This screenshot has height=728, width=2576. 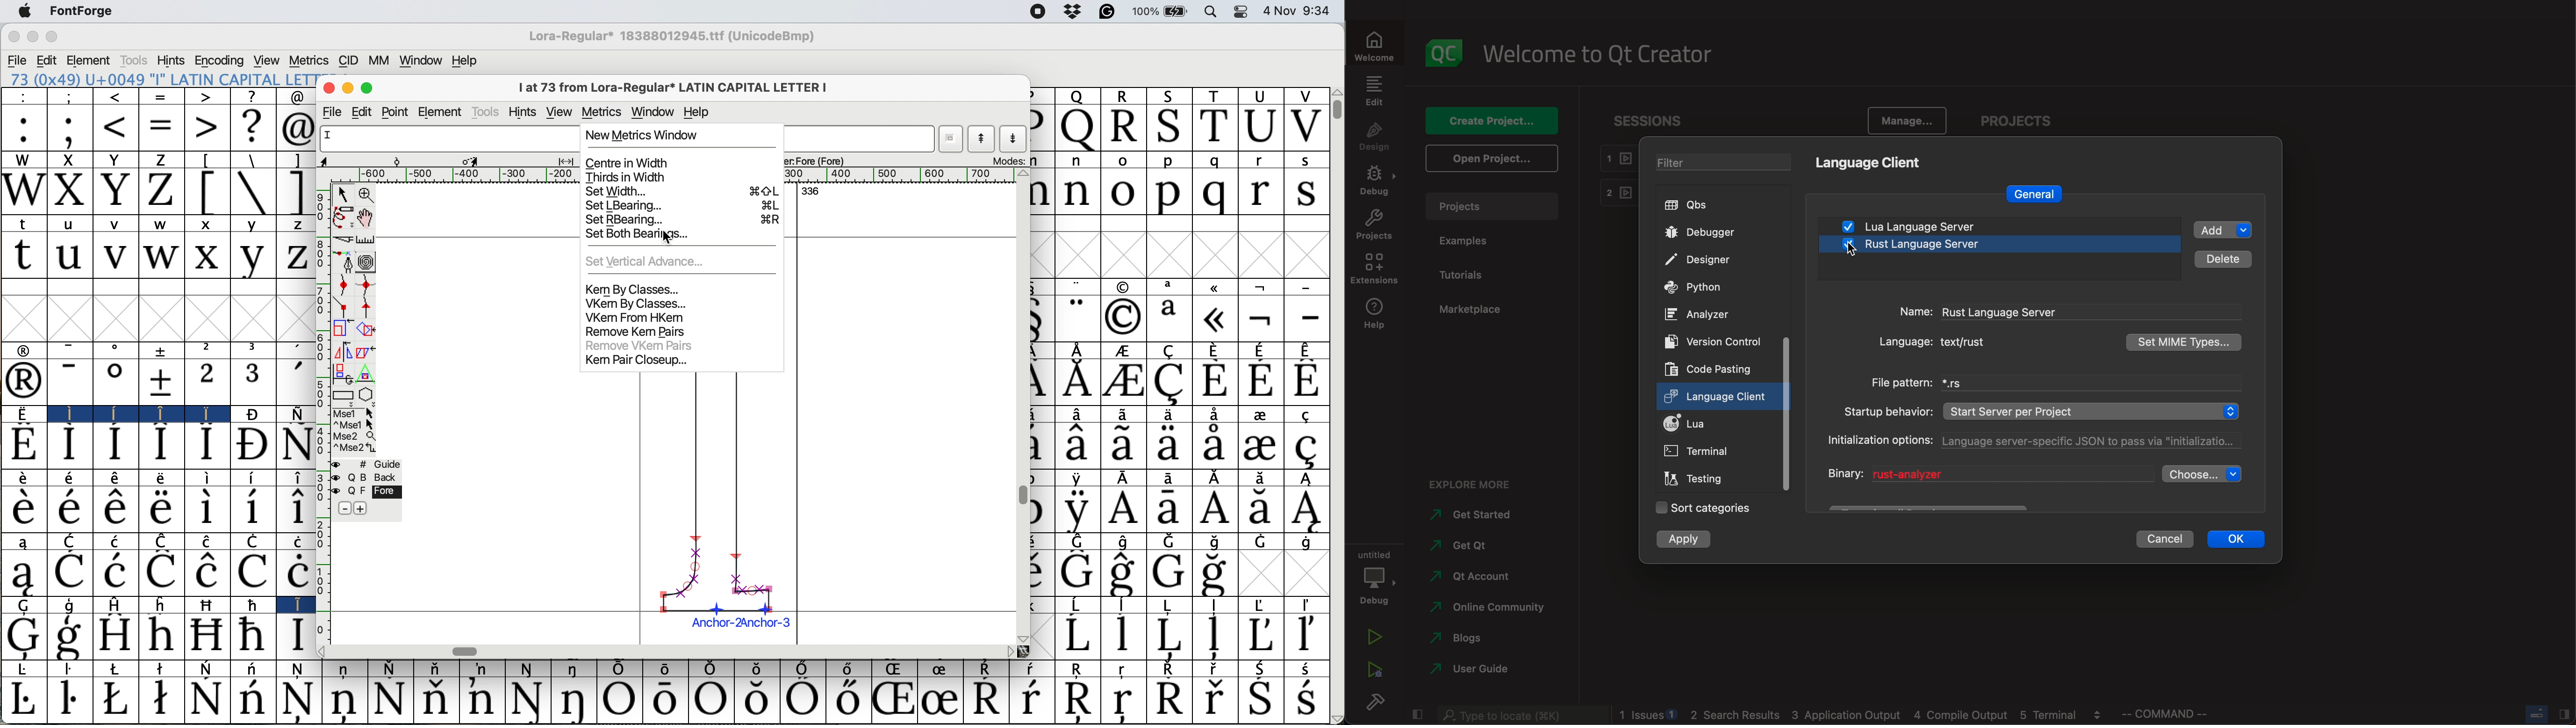 I want to click on rotate the selection in 3d and project back to plane, so click(x=343, y=372).